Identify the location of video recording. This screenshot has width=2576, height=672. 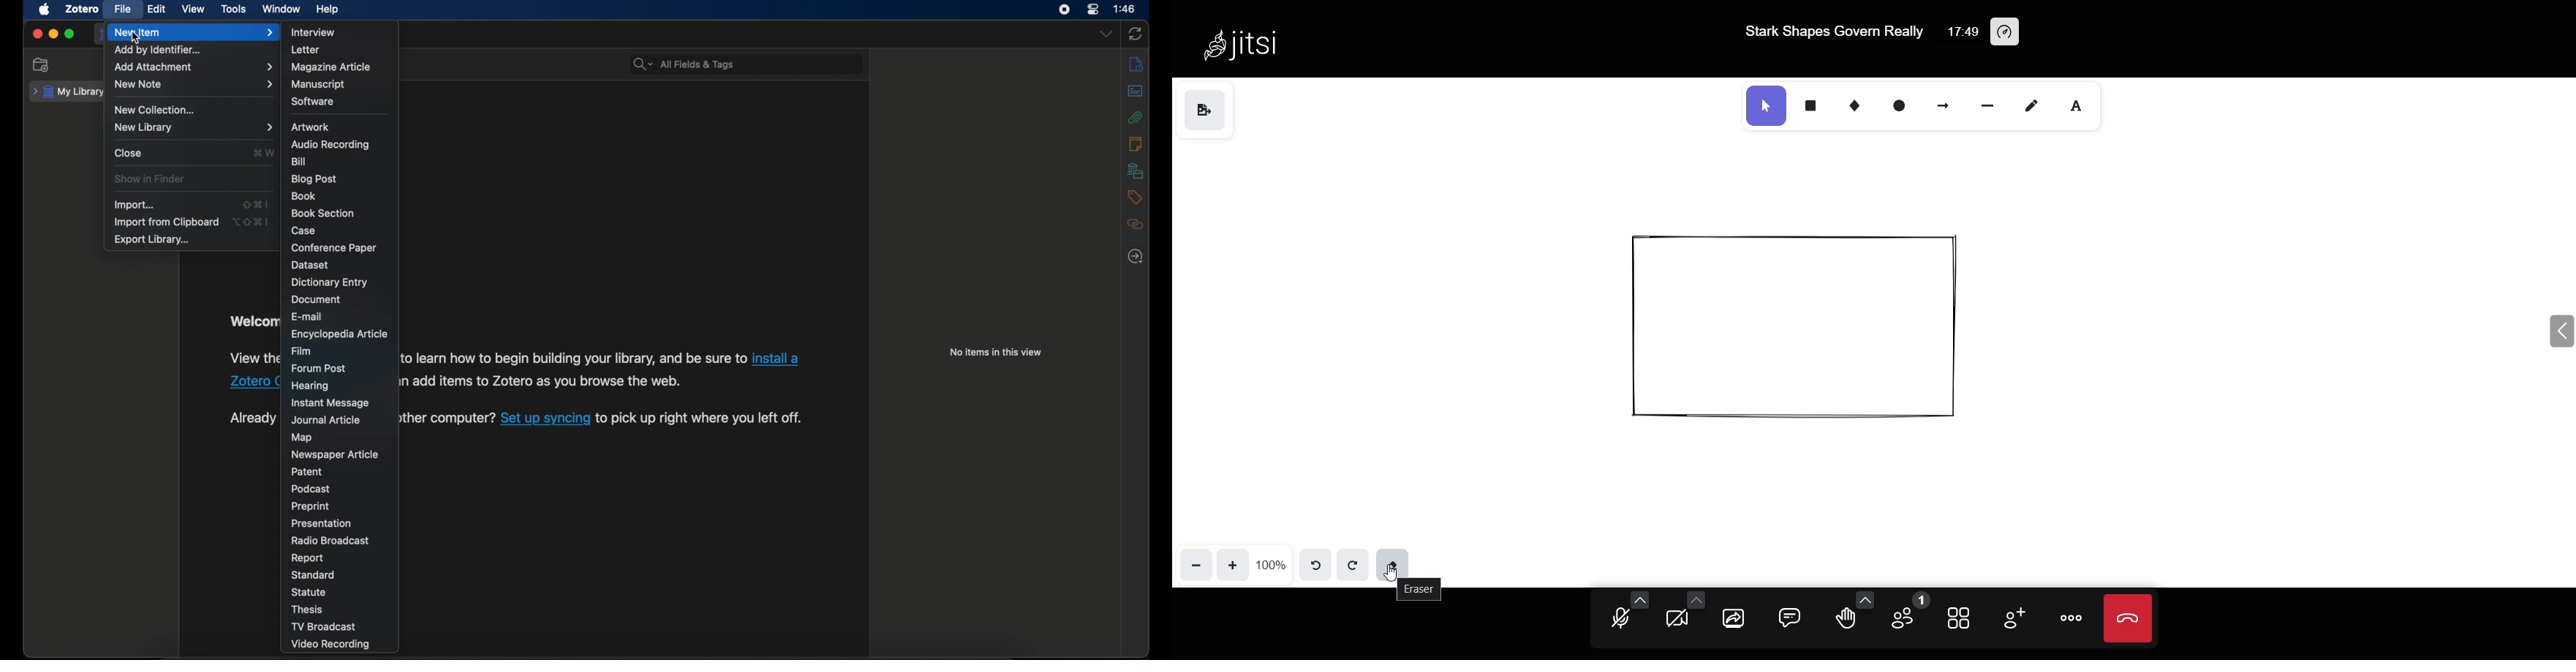
(330, 645).